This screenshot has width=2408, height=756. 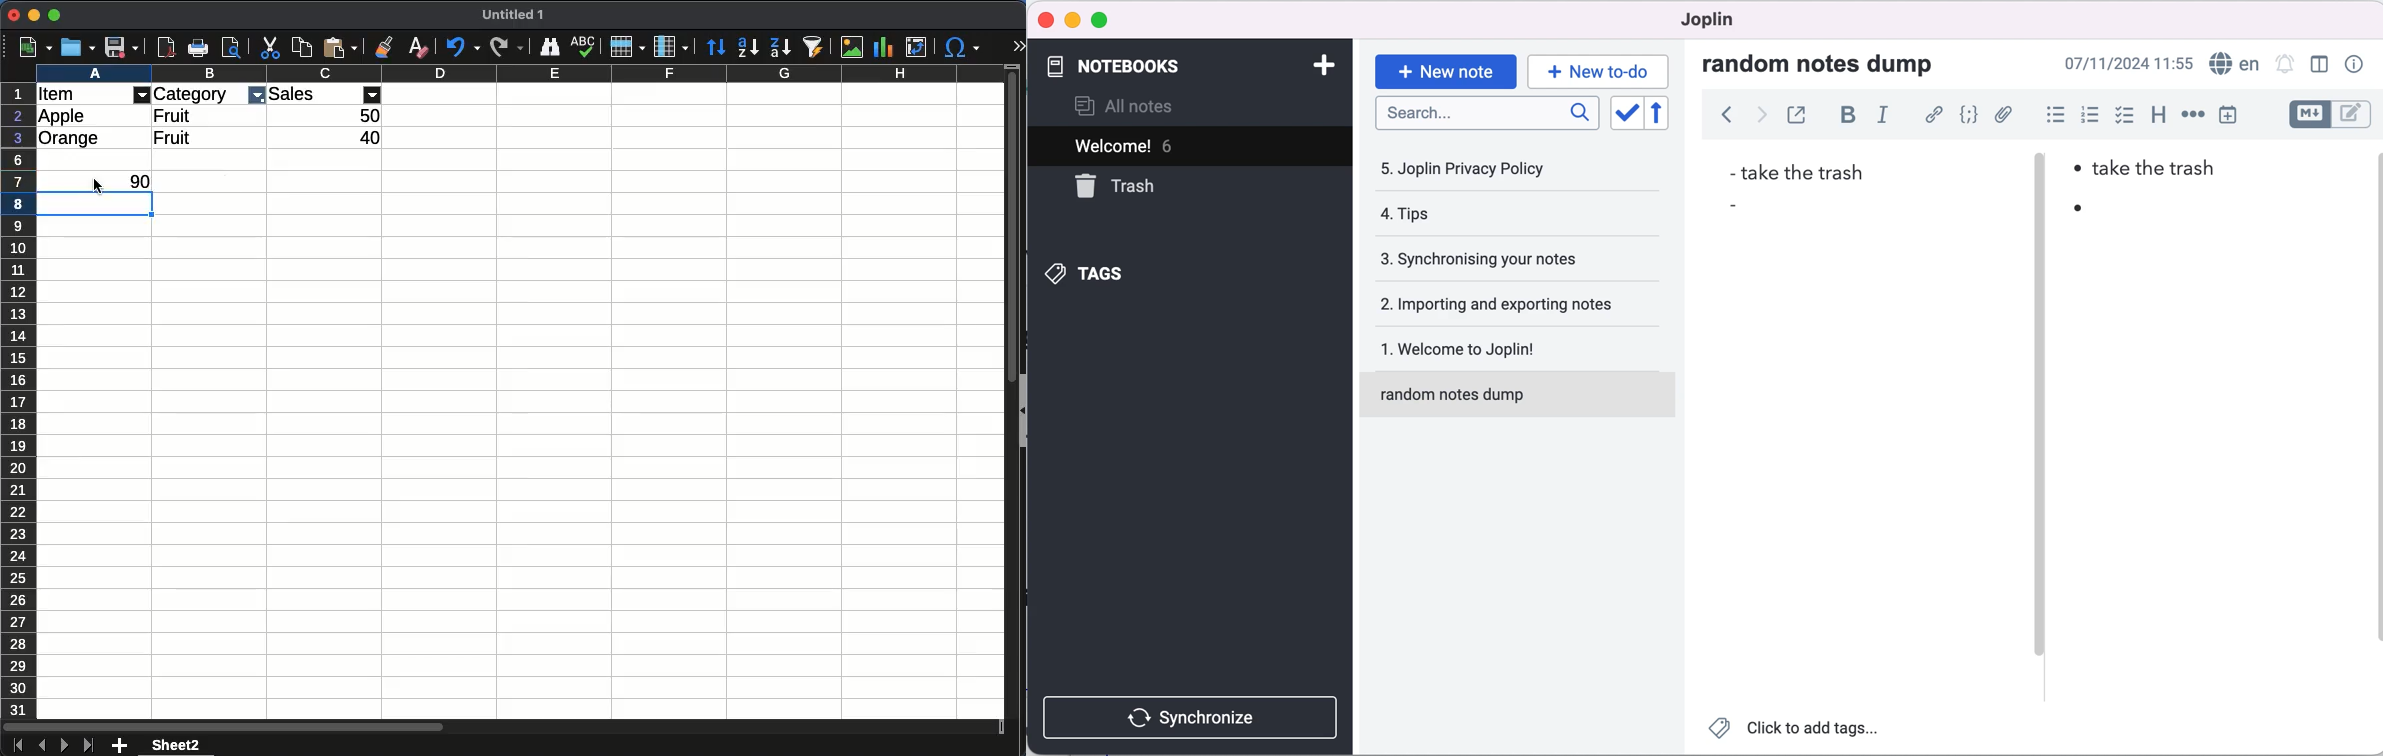 I want to click on welcome! 6, so click(x=1154, y=145).